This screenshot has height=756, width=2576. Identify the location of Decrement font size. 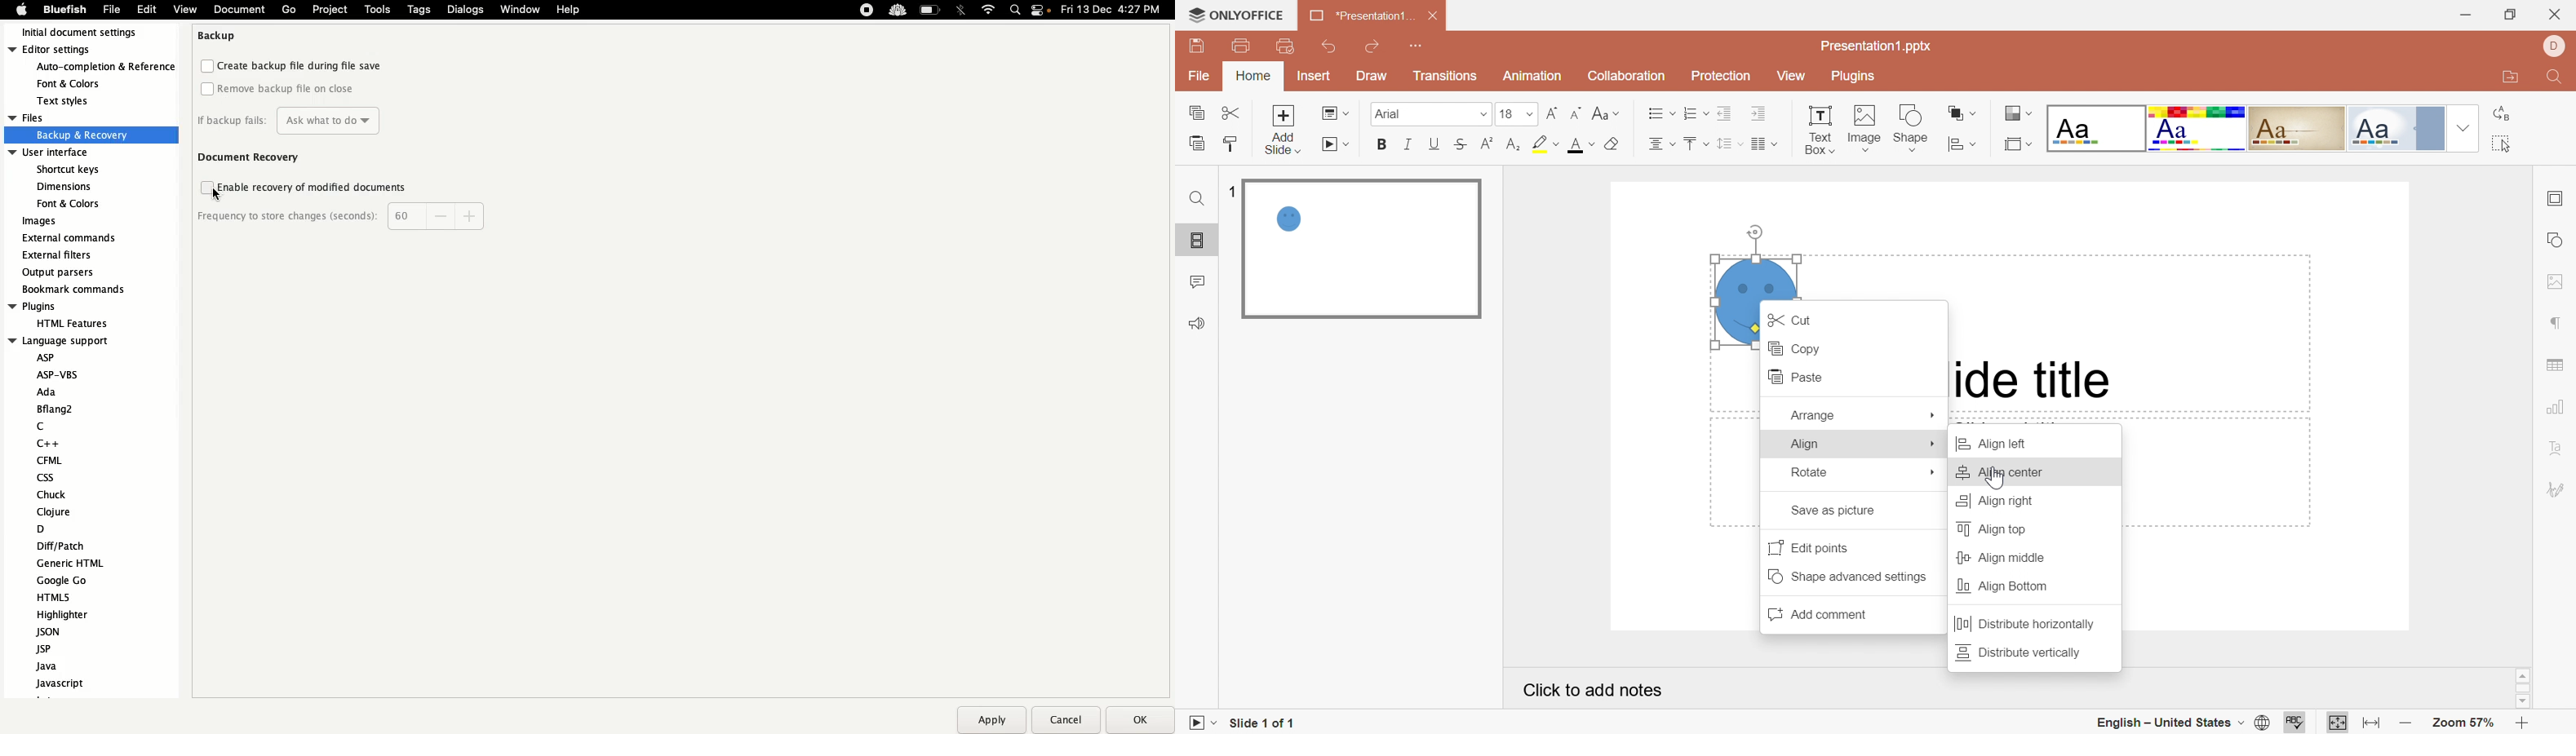
(1574, 109).